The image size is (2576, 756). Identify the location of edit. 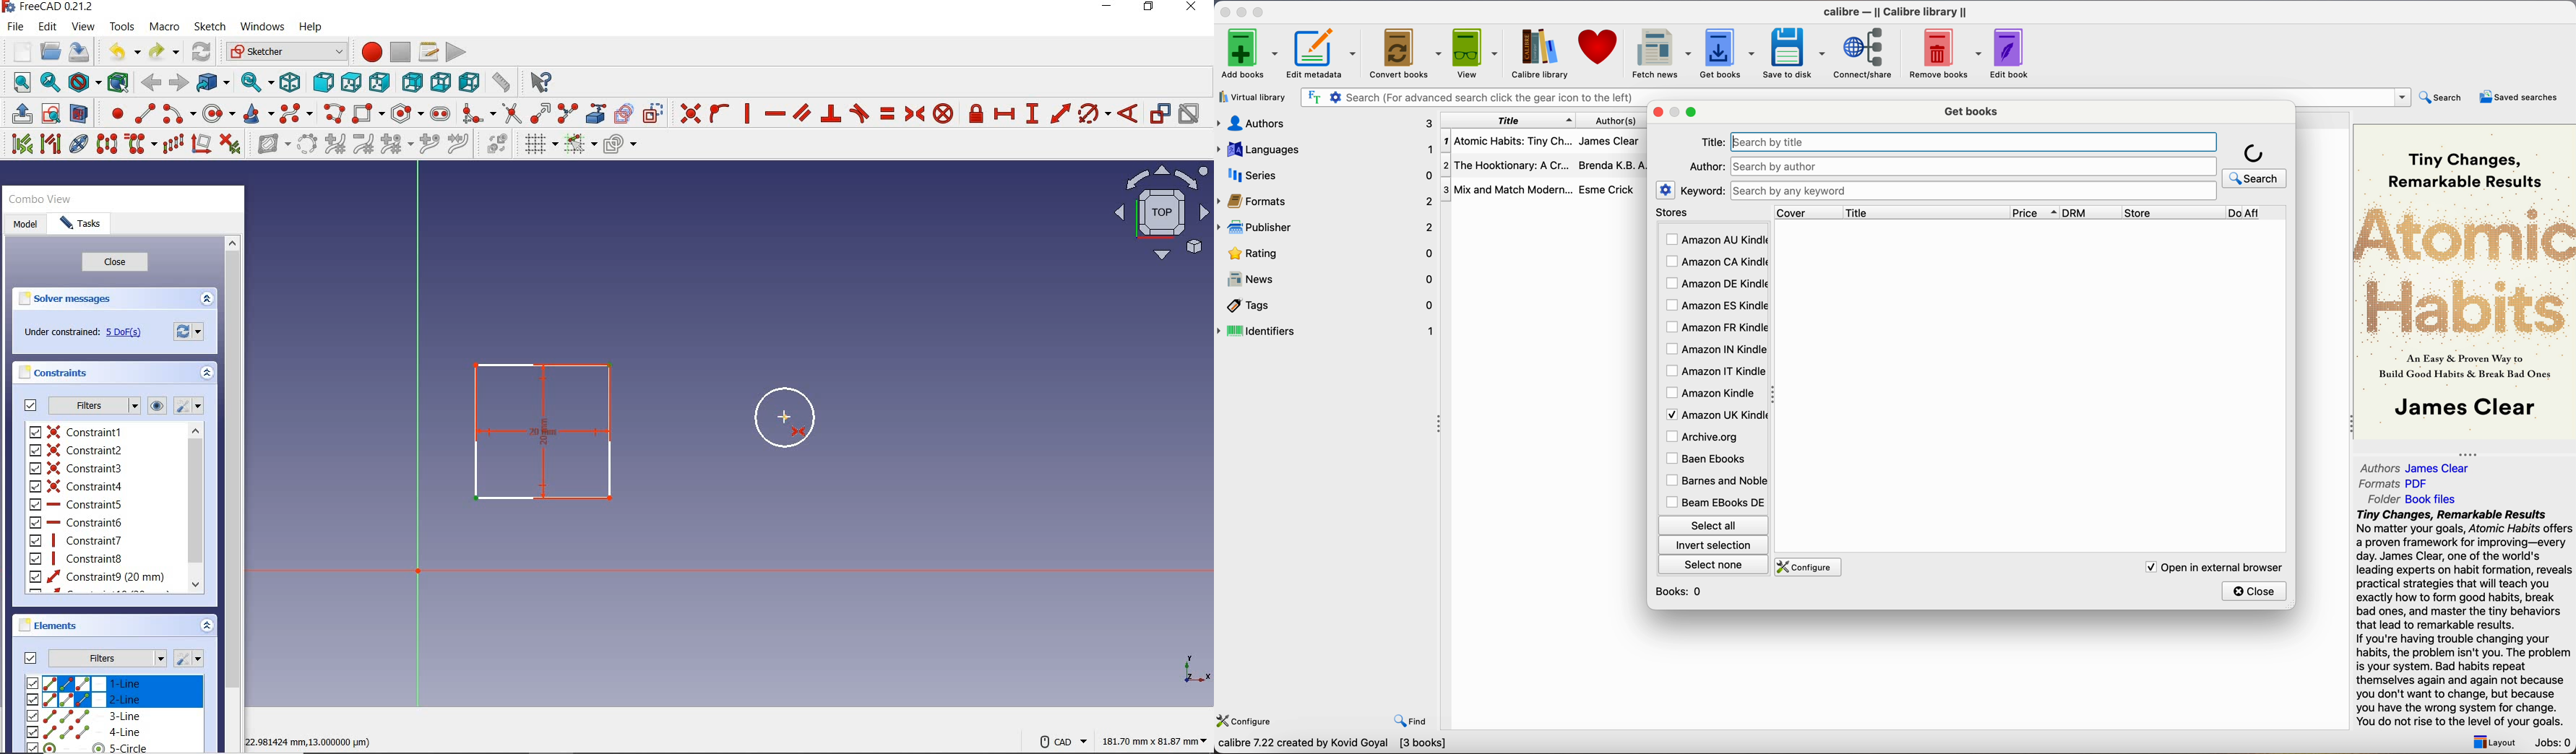
(48, 27).